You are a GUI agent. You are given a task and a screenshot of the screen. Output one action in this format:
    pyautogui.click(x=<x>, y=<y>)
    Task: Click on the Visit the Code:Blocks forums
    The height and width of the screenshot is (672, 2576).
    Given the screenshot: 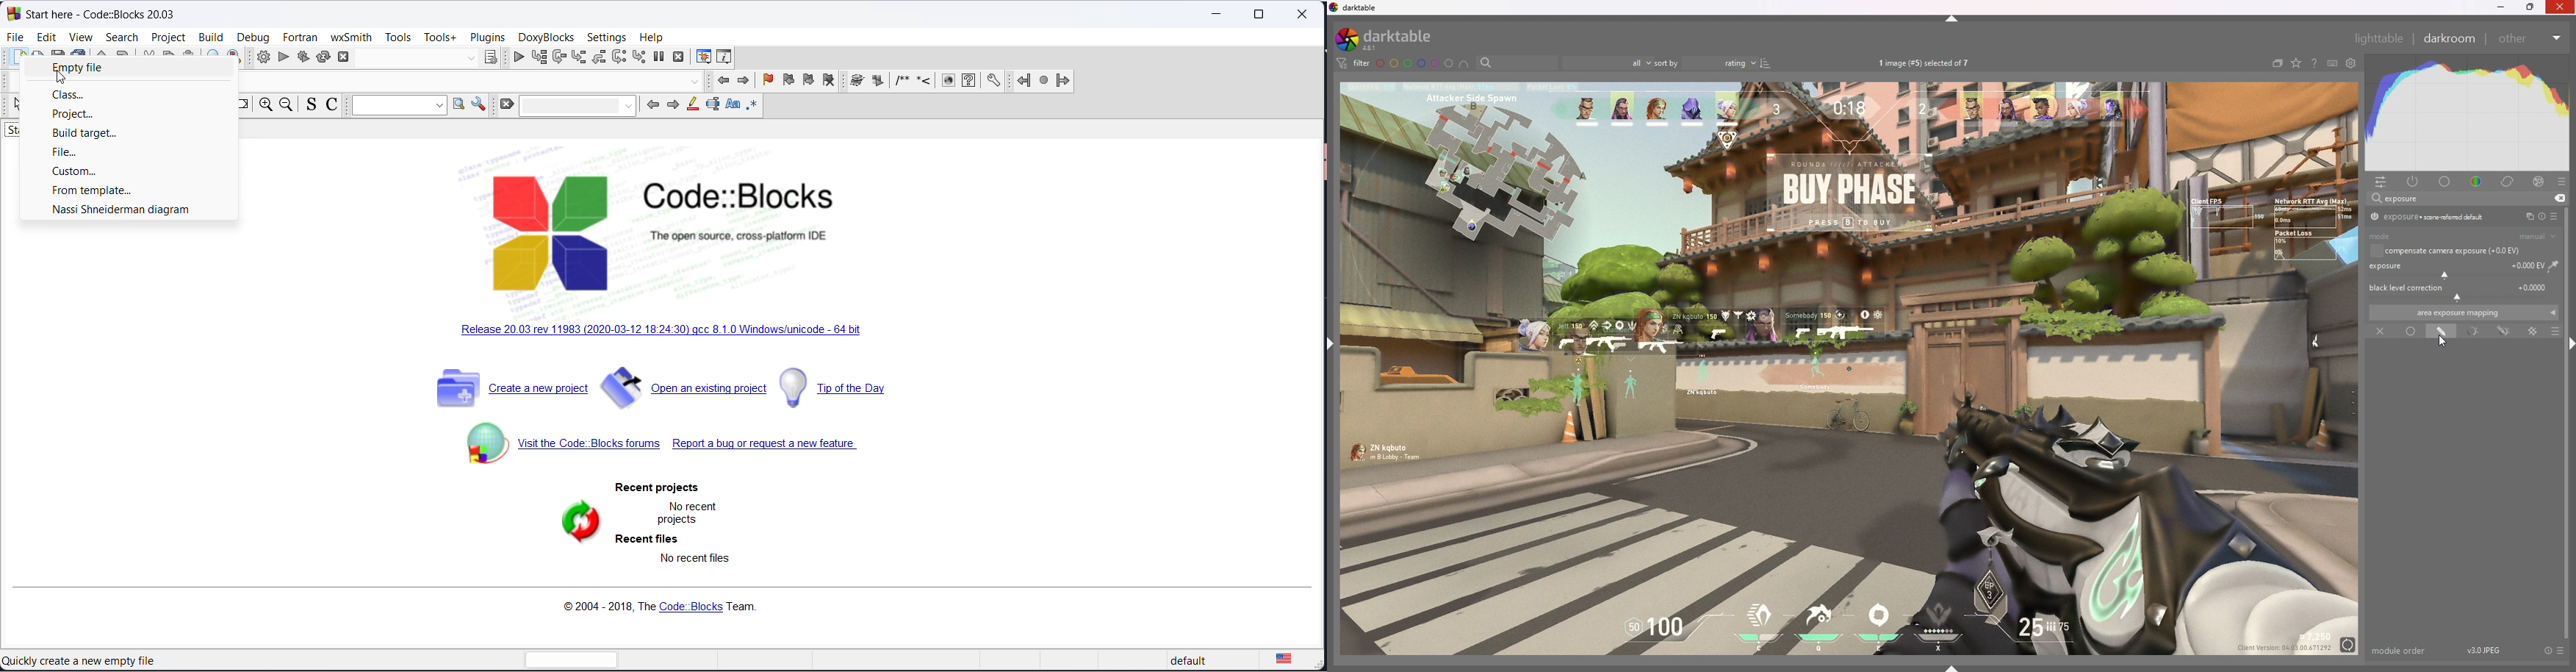 What is the action you would take?
    pyautogui.click(x=558, y=442)
    